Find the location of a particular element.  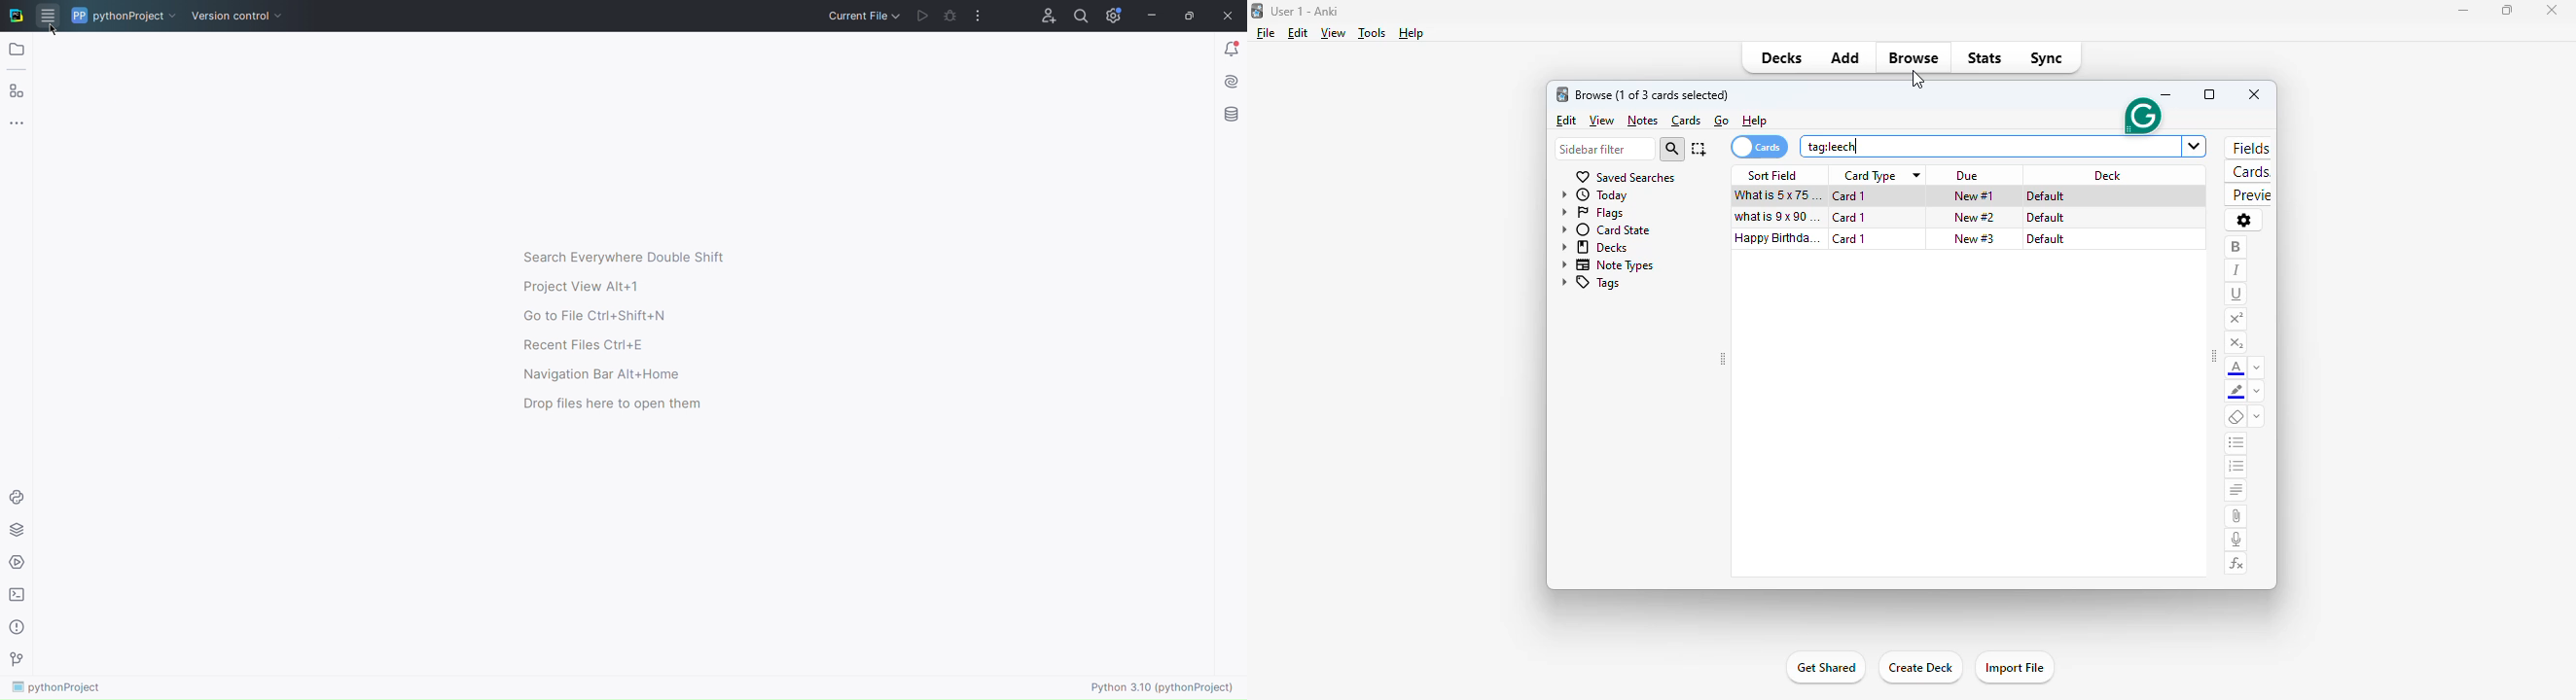

equations is located at coordinates (2236, 564).